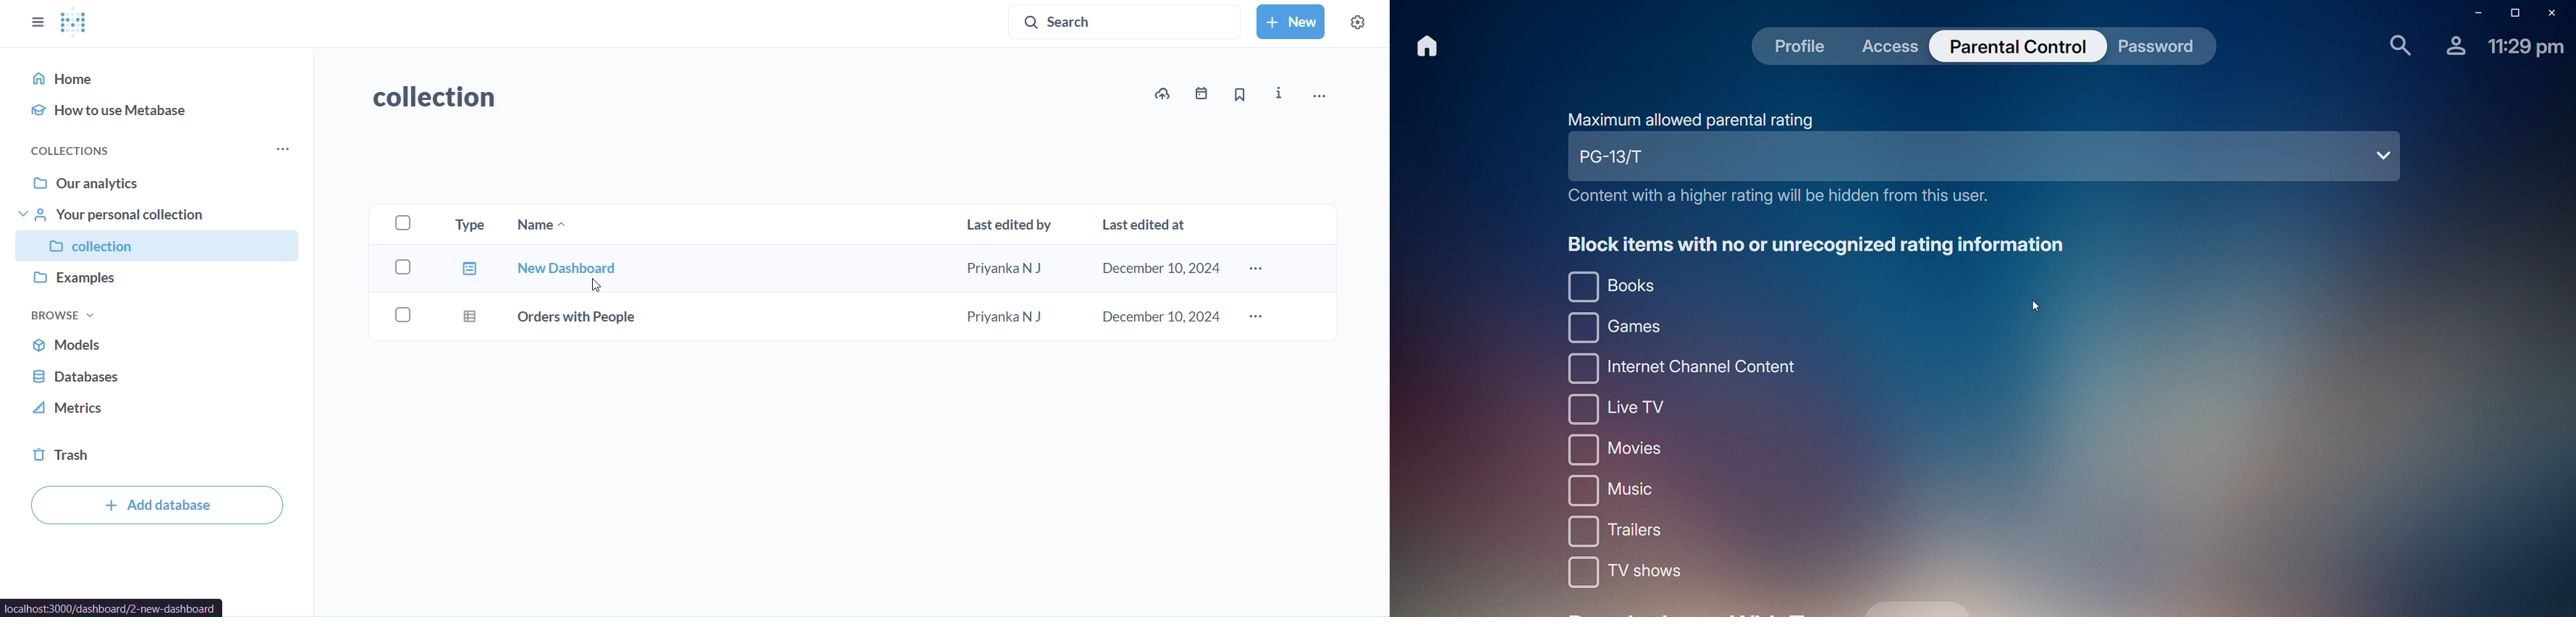 The width and height of the screenshot is (2576, 644). I want to click on more, so click(1257, 269).